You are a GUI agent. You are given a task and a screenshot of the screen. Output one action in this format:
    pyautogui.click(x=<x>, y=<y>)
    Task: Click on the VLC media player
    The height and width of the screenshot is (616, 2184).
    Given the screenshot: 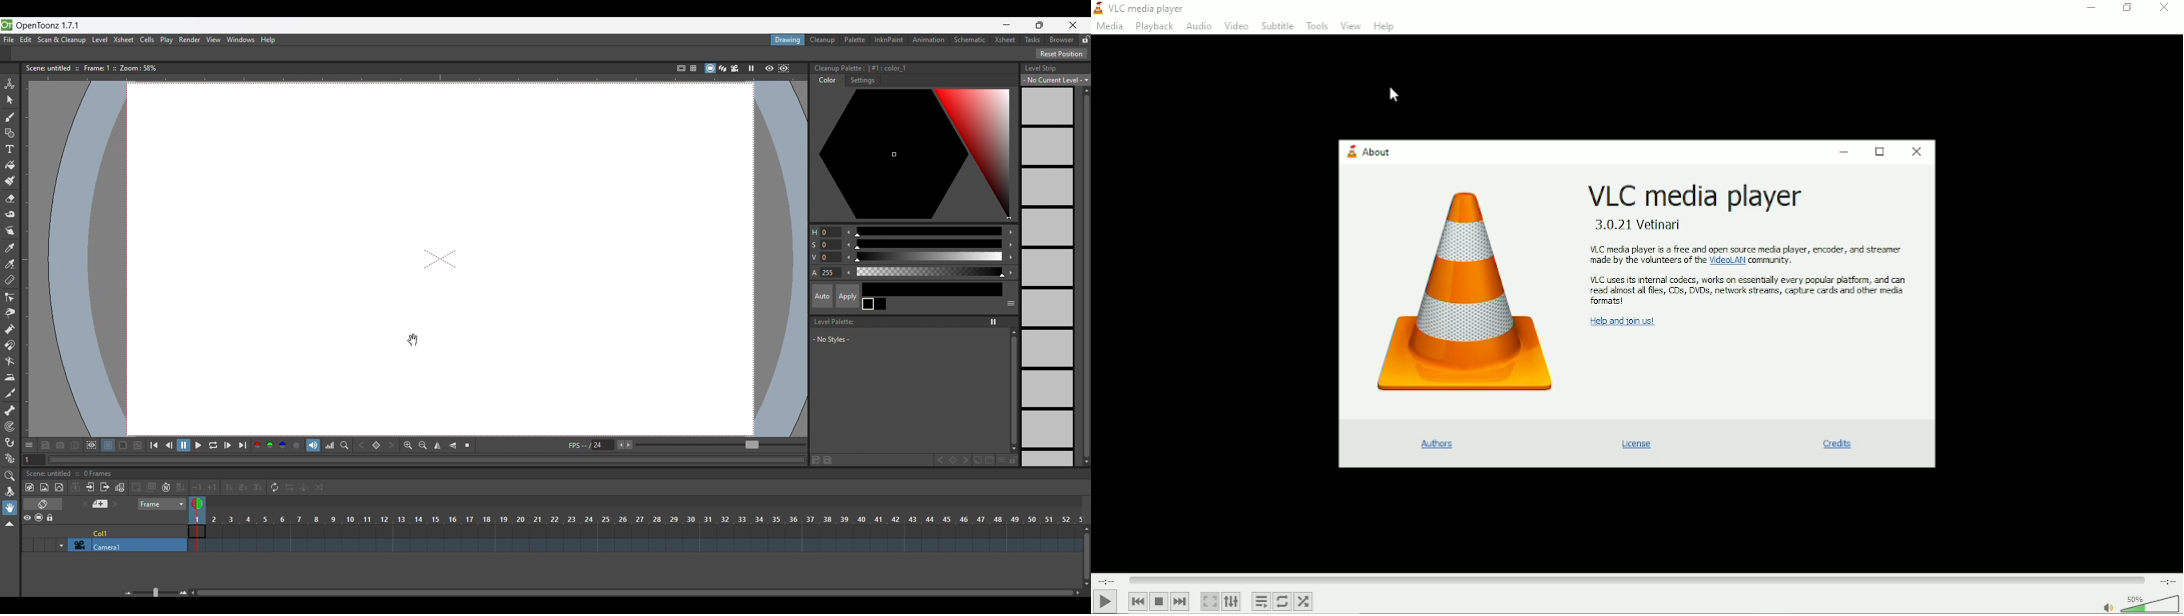 What is the action you would take?
    pyautogui.click(x=1696, y=194)
    